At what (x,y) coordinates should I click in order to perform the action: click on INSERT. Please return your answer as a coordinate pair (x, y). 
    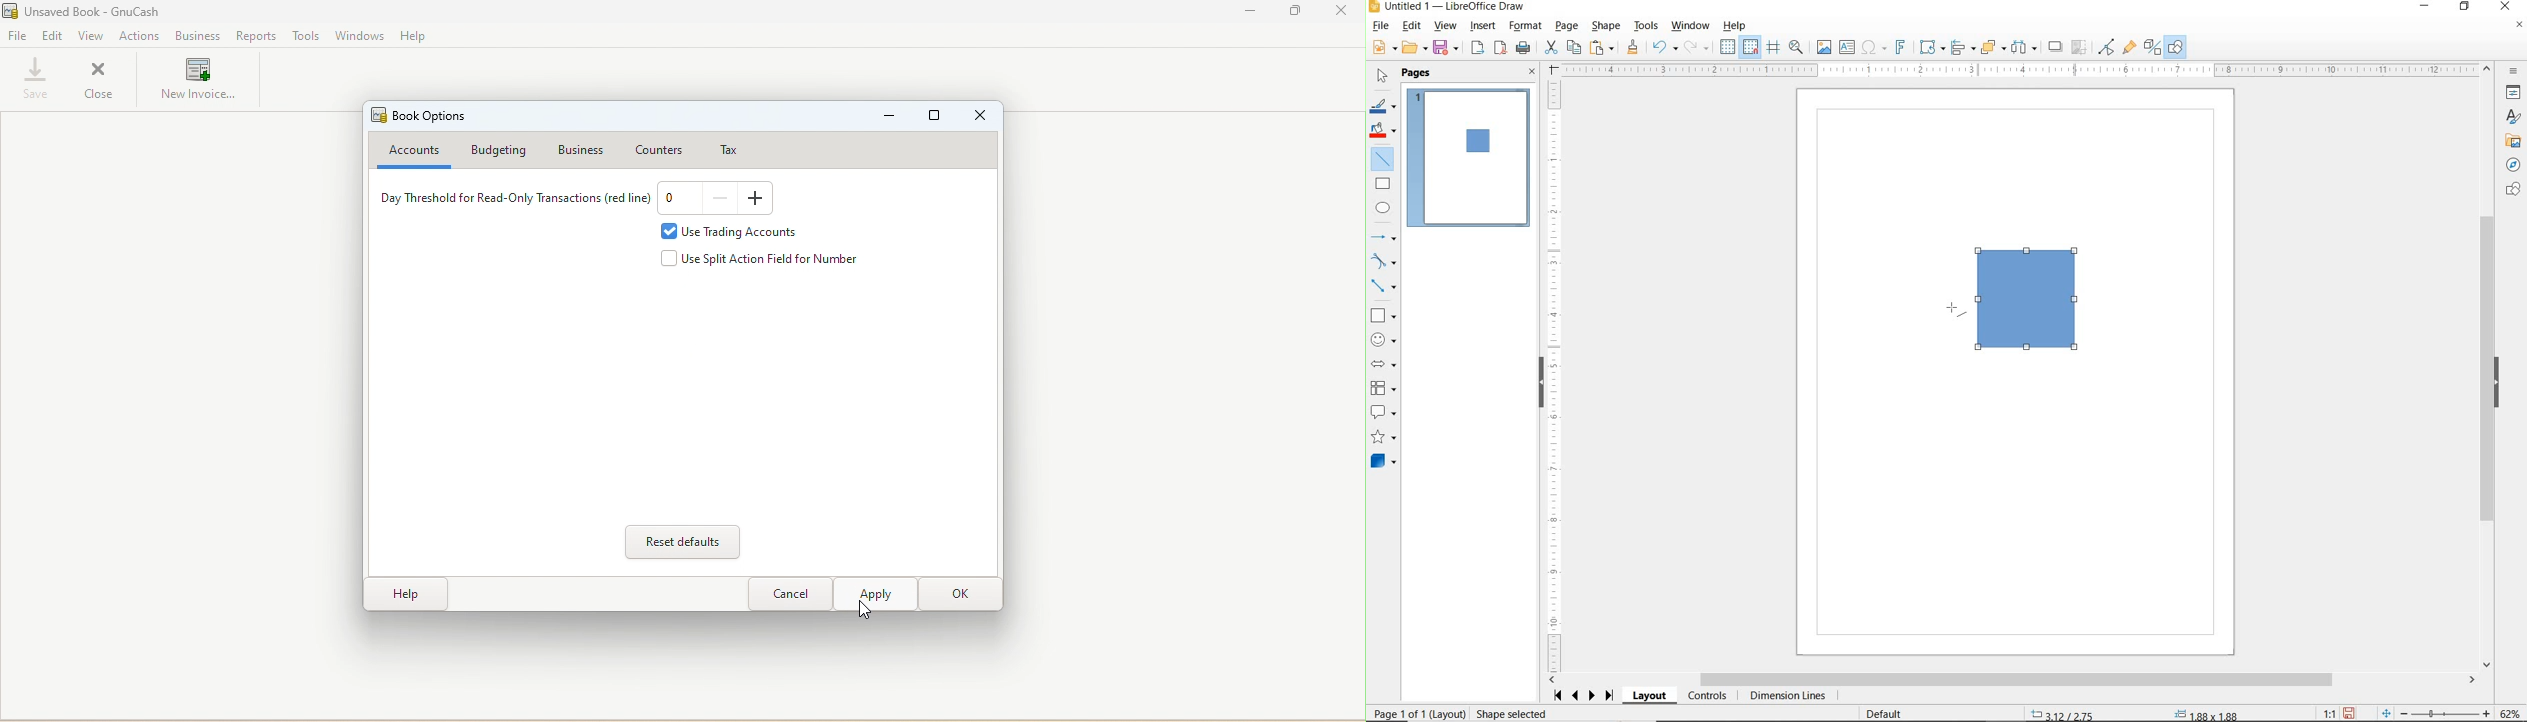
    Looking at the image, I should click on (1484, 27).